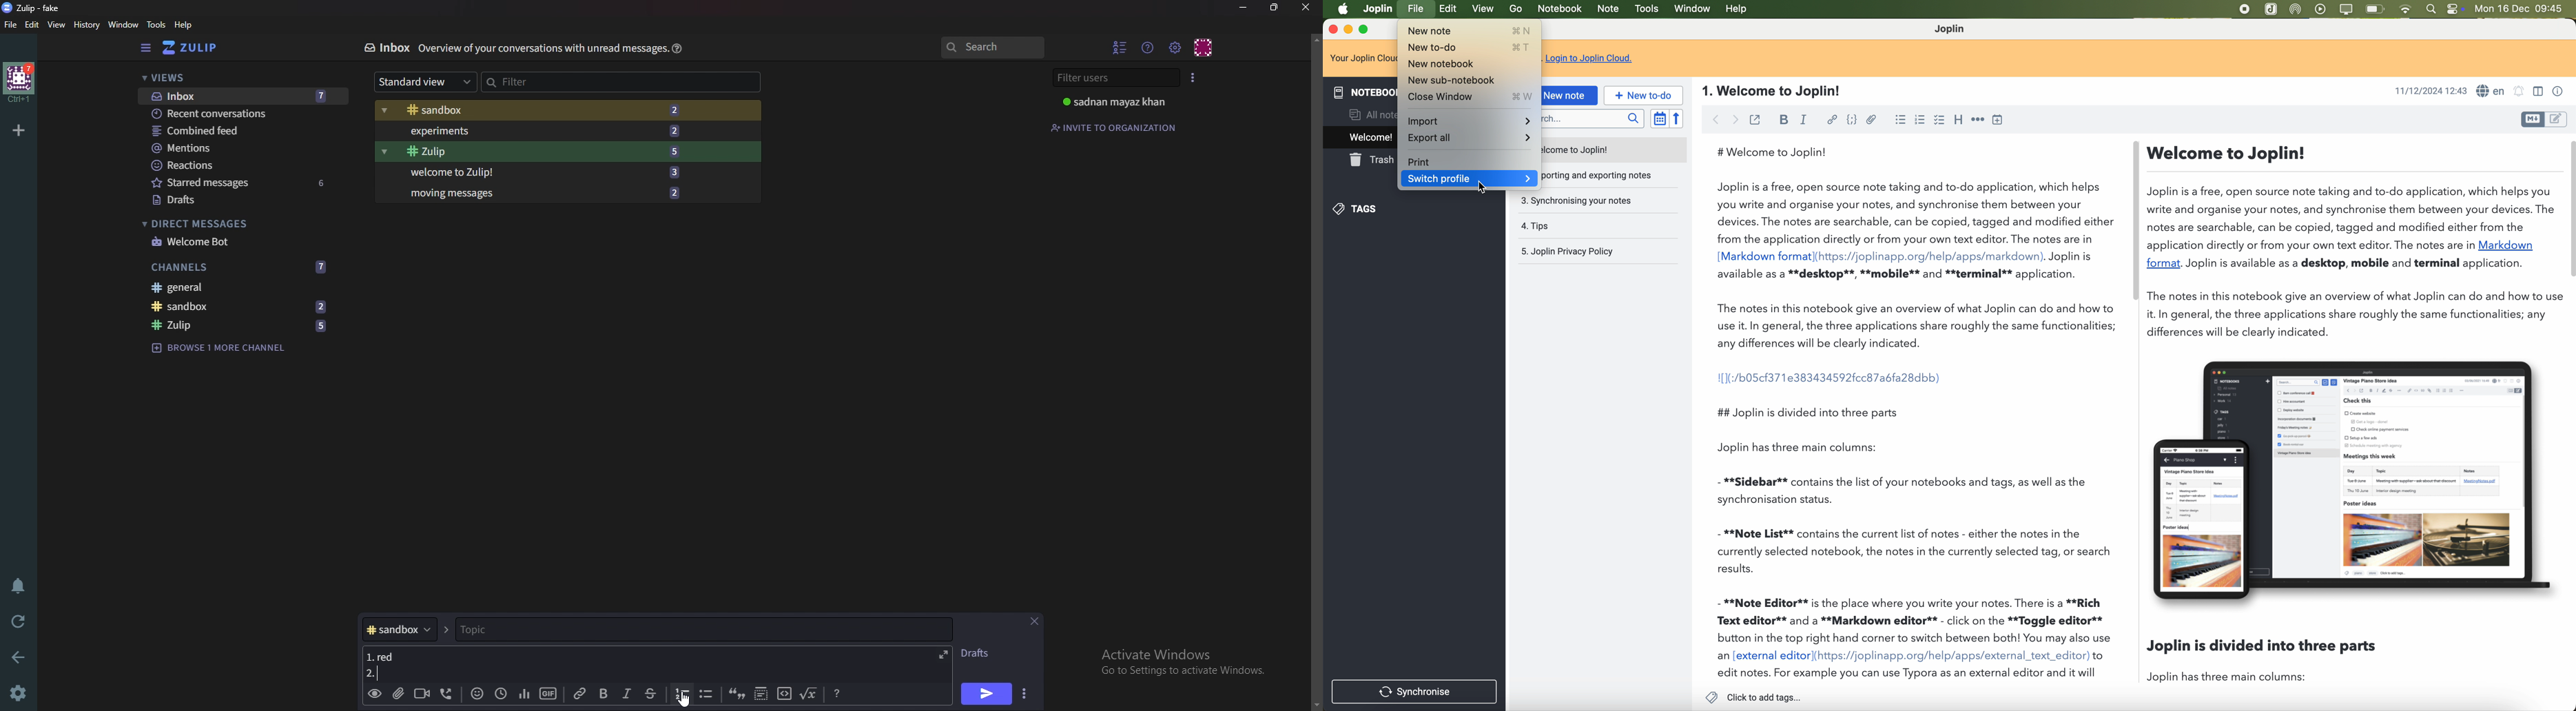  Describe the element at coordinates (238, 96) in the screenshot. I see `Inbox` at that location.